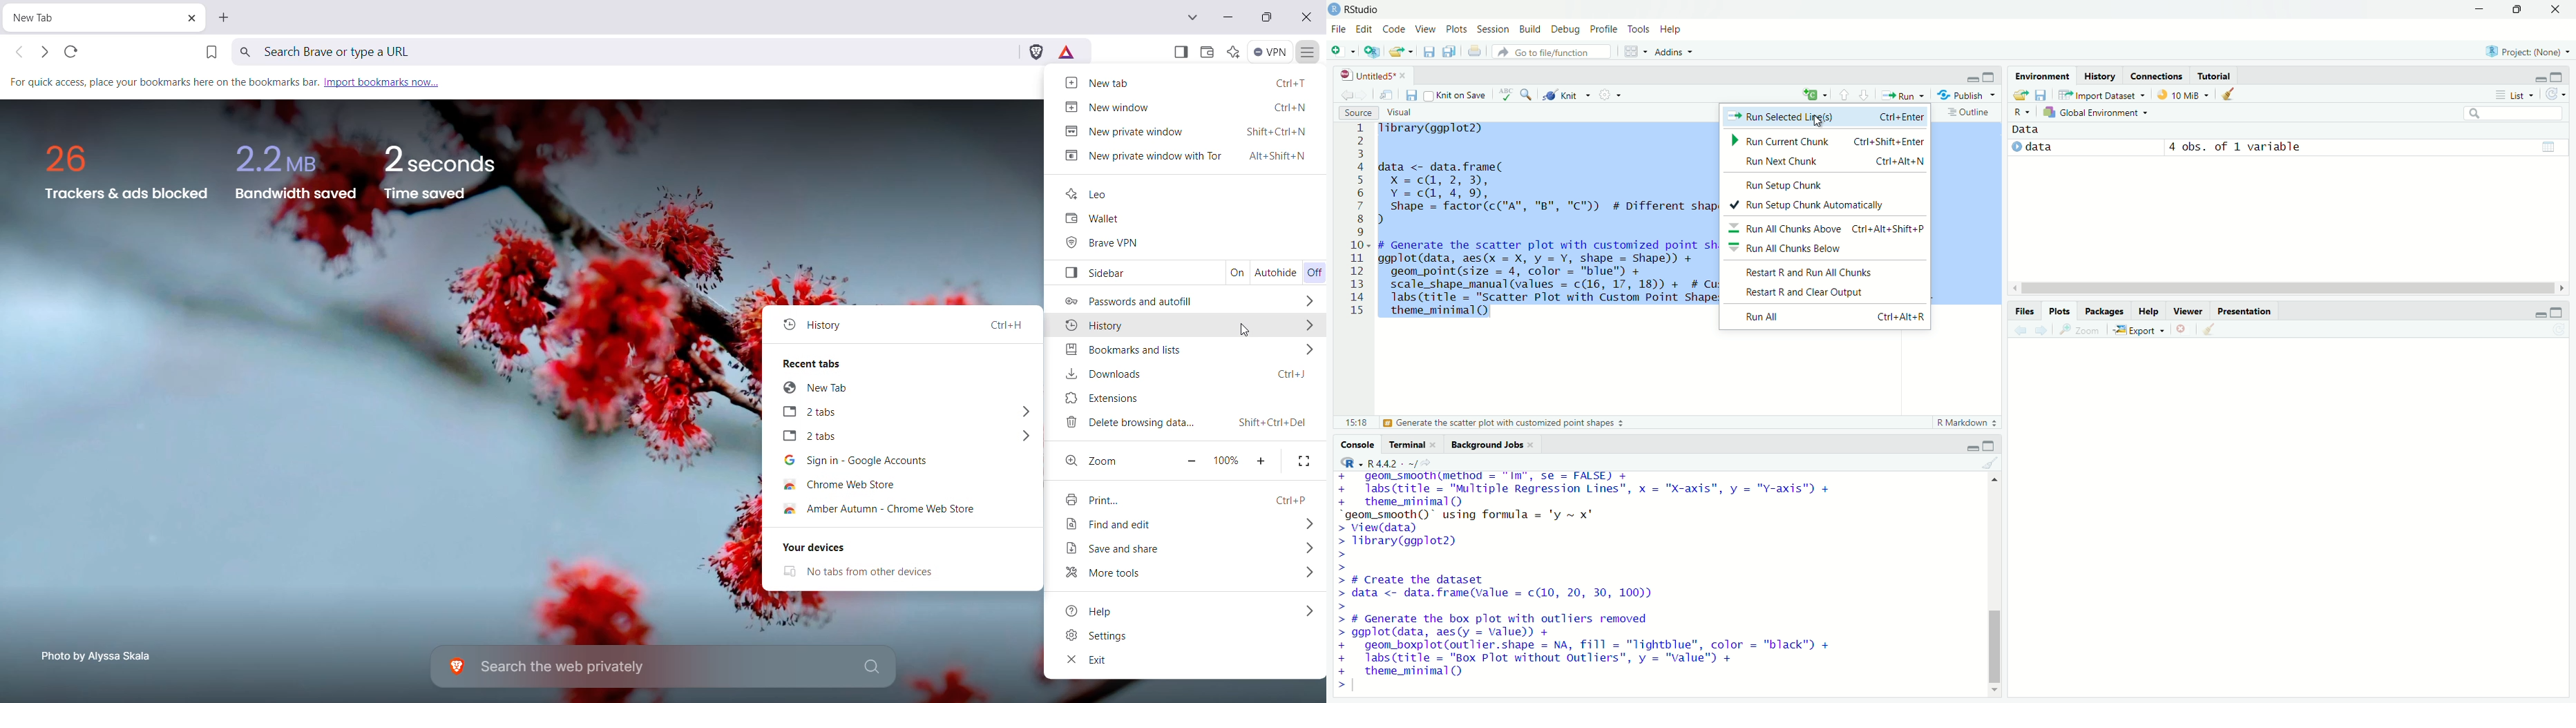 This screenshot has width=2576, height=728. What do you see at coordinates (2026, 130) in the screenshot?
I see `Data` at bounding box center [2026, 130].